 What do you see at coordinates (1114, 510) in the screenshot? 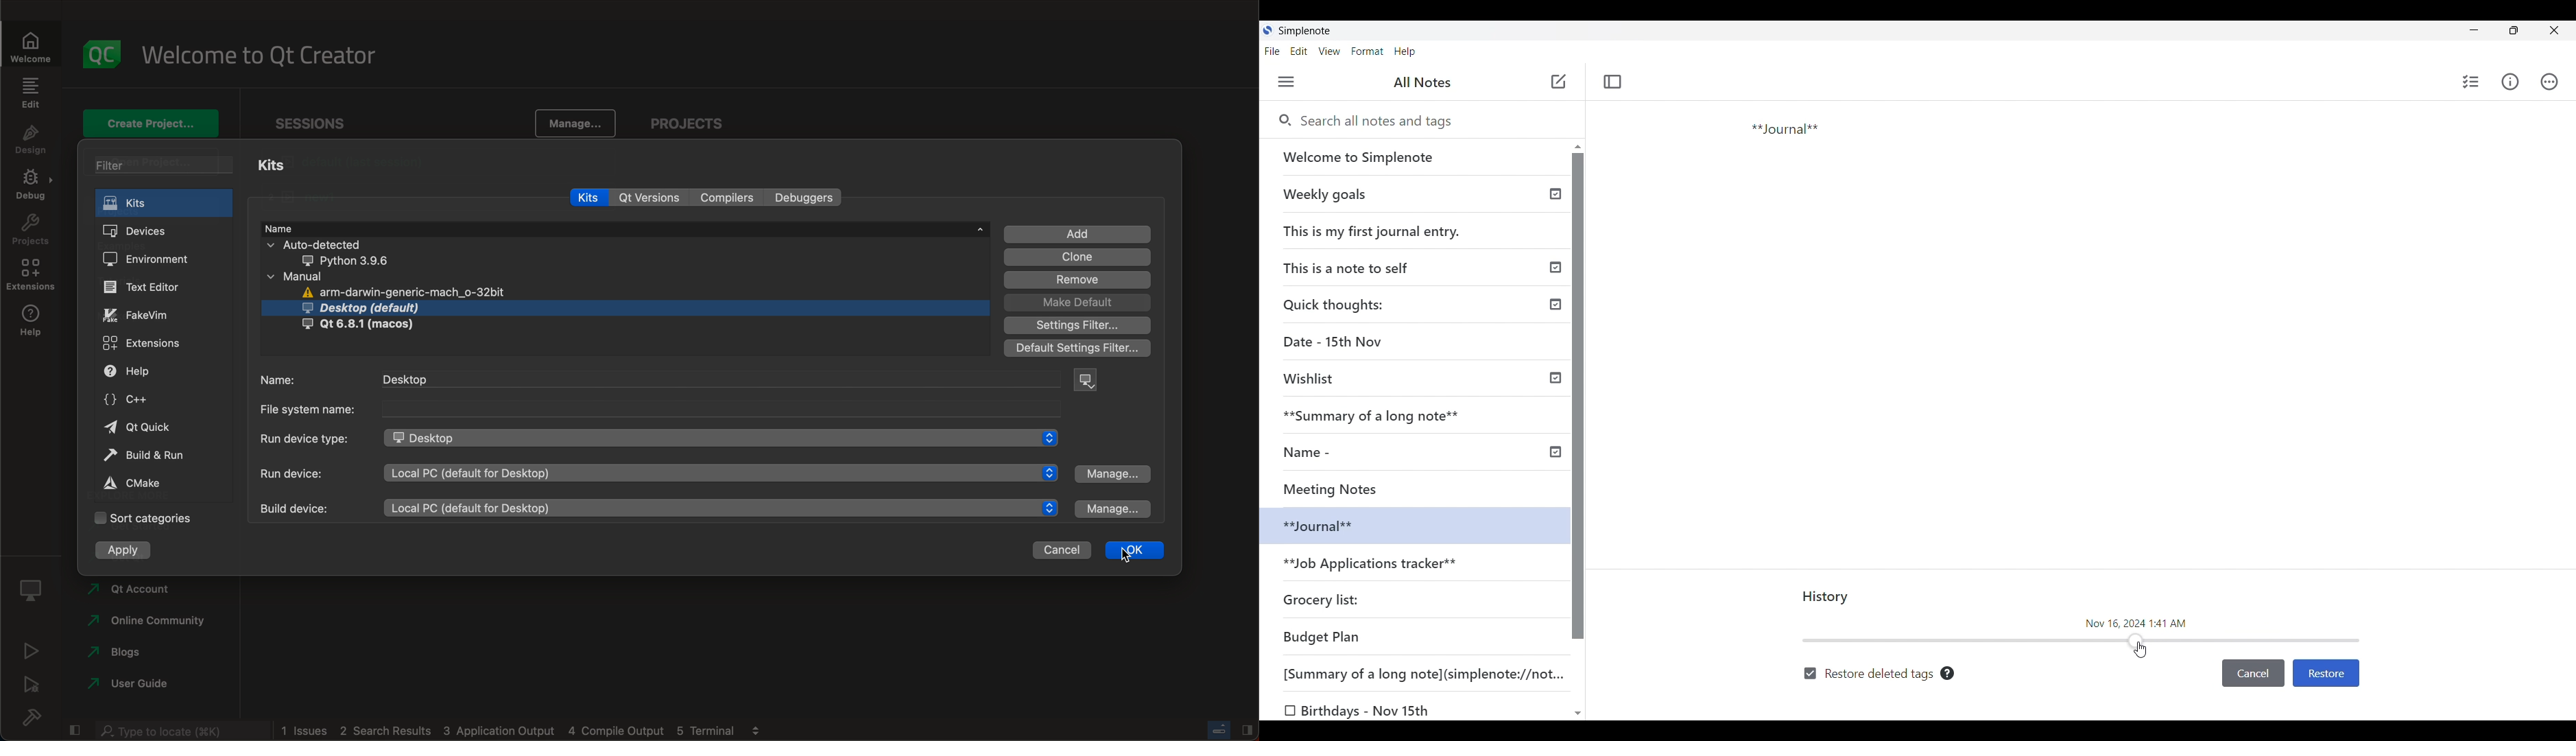
I see `manage` at bounding box center [1114, 510].